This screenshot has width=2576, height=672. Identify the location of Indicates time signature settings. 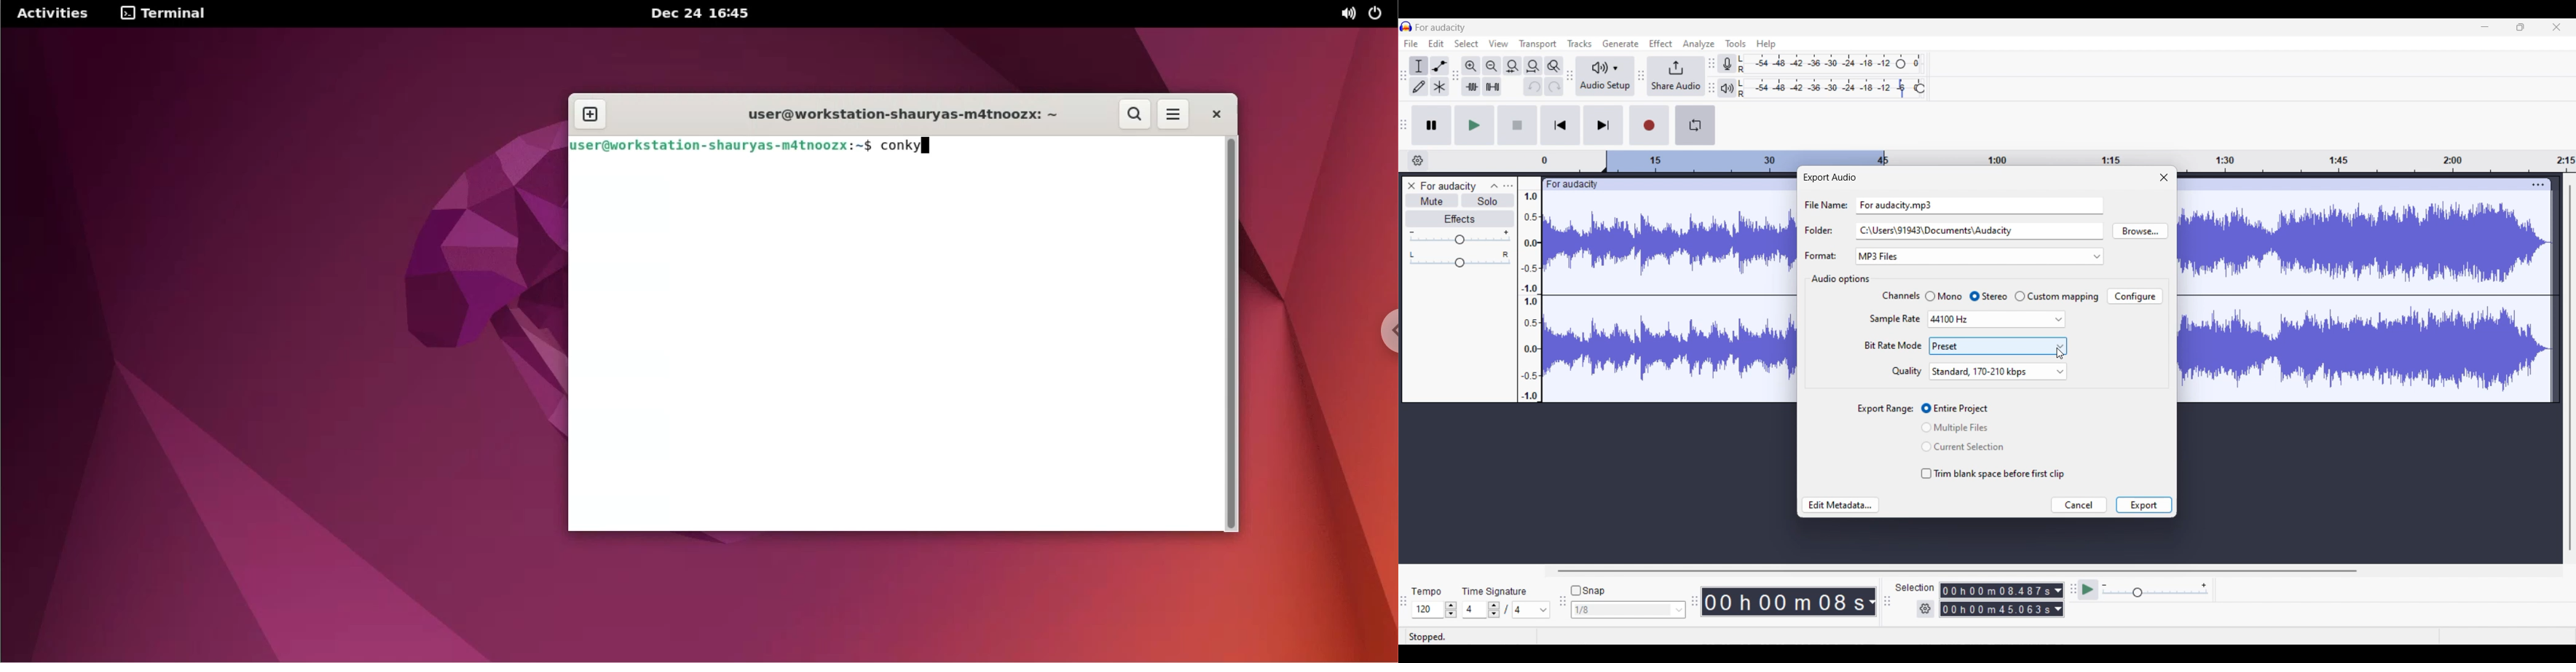
(1495, 591).